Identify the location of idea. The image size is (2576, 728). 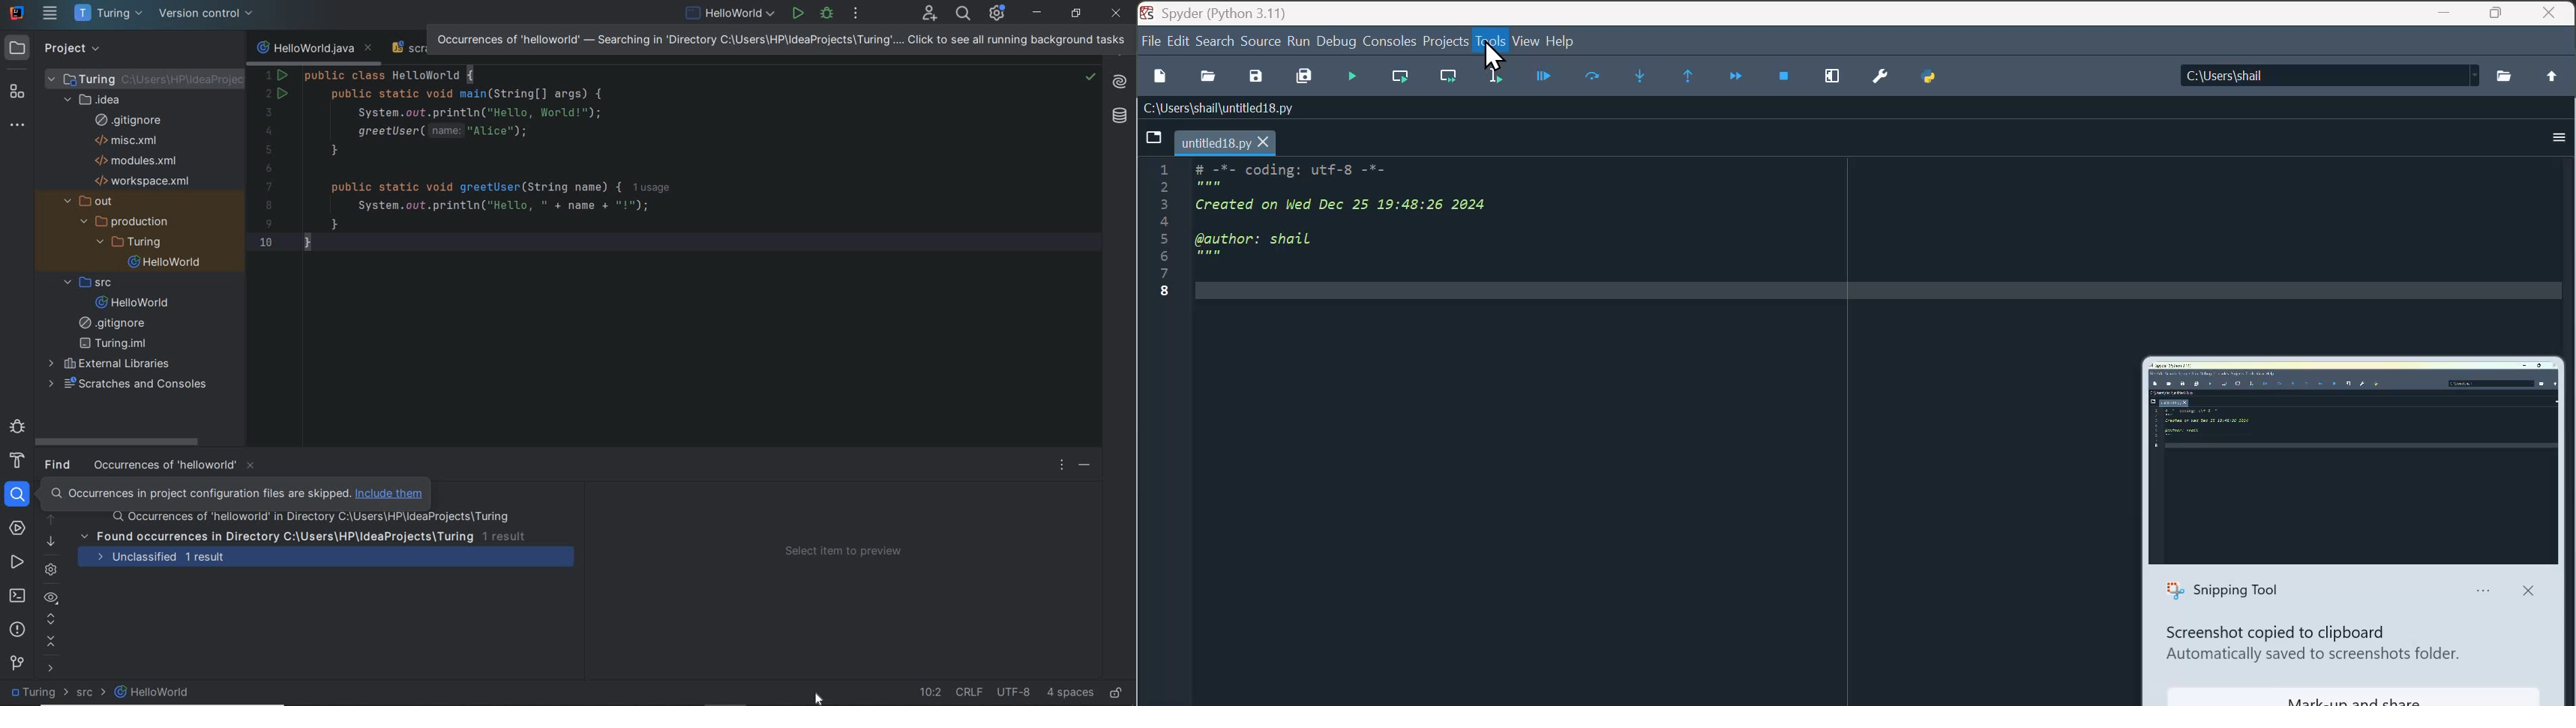
(97, 99).